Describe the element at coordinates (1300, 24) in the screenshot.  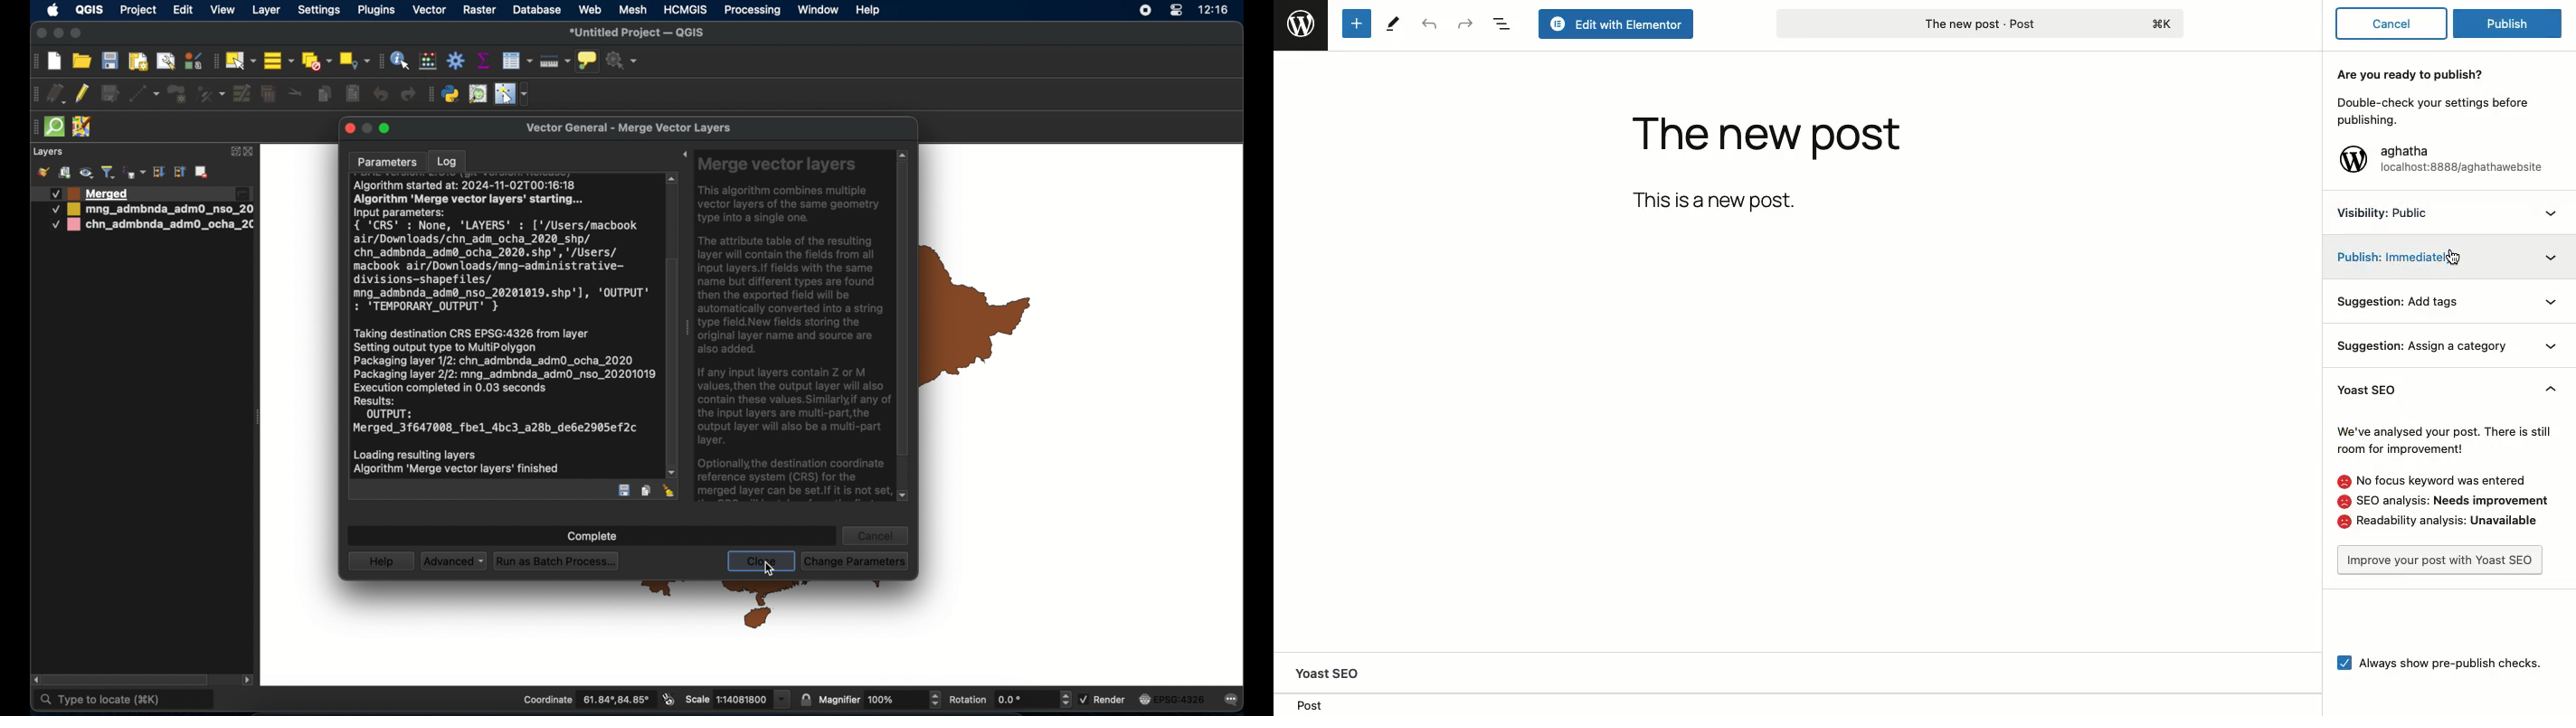
I see `Wordpress logo` at that location.